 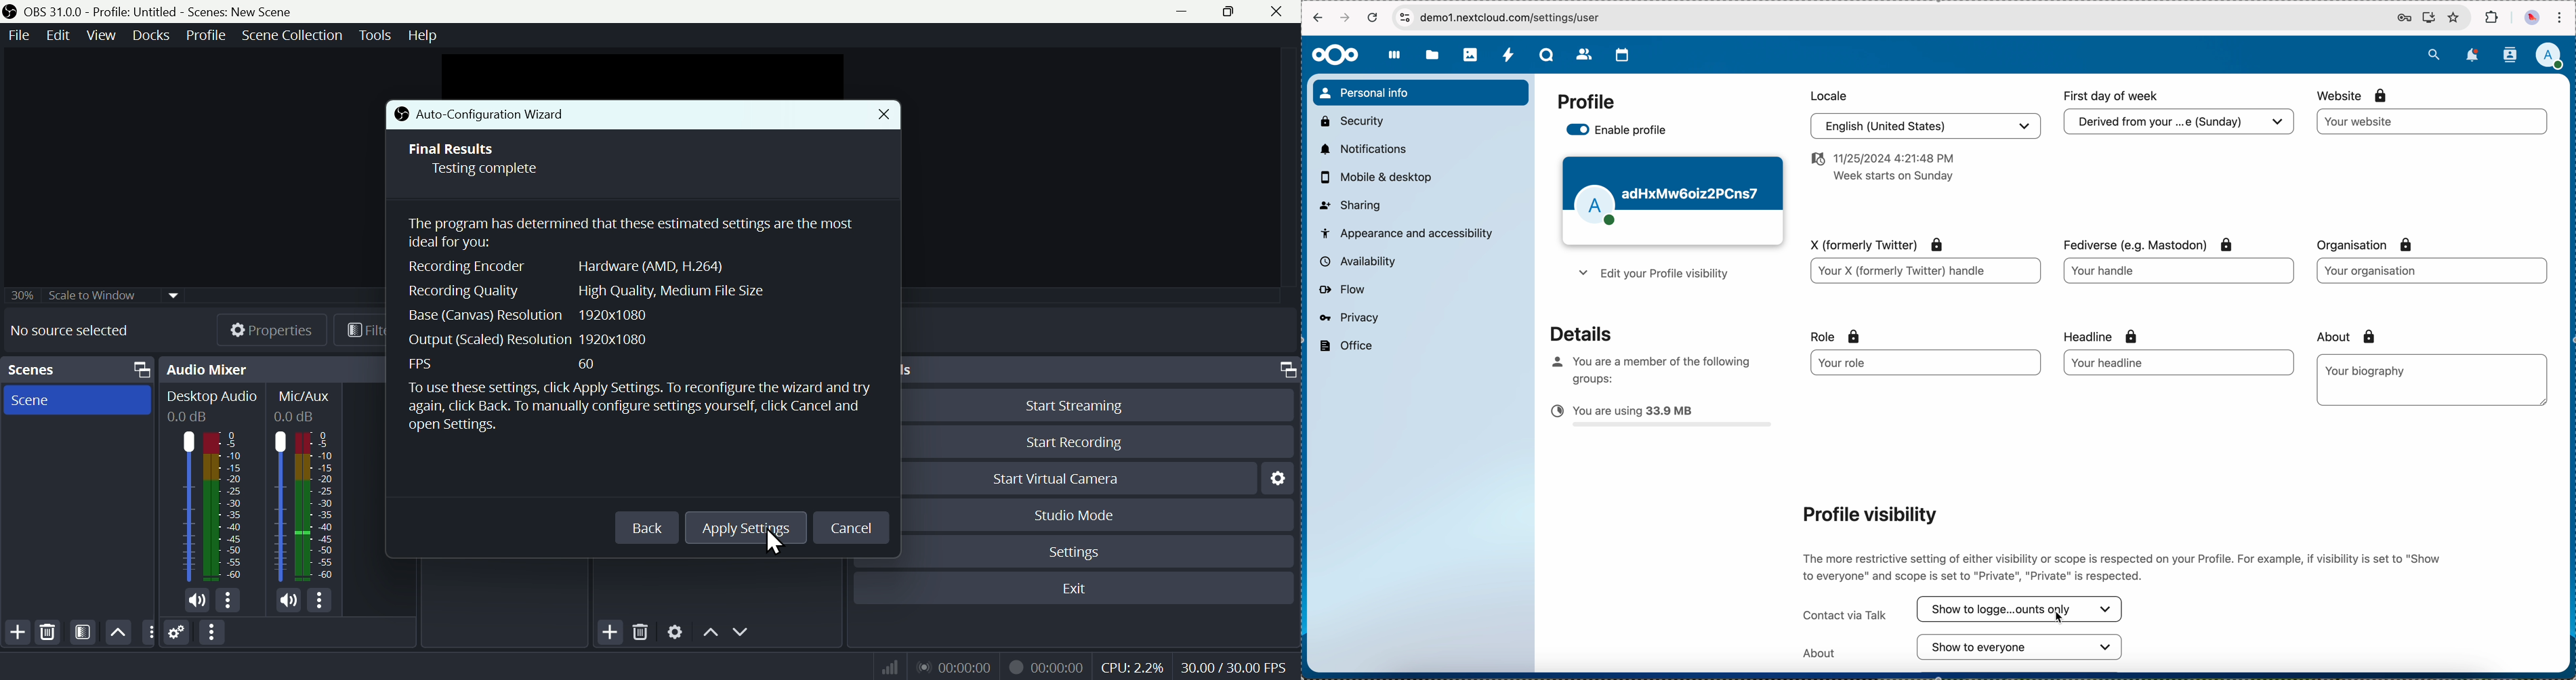 What do you see at coordinates (2429, 19) in the screenshot?
I see `install Nextcloud` at bounding box center [2429, 19].